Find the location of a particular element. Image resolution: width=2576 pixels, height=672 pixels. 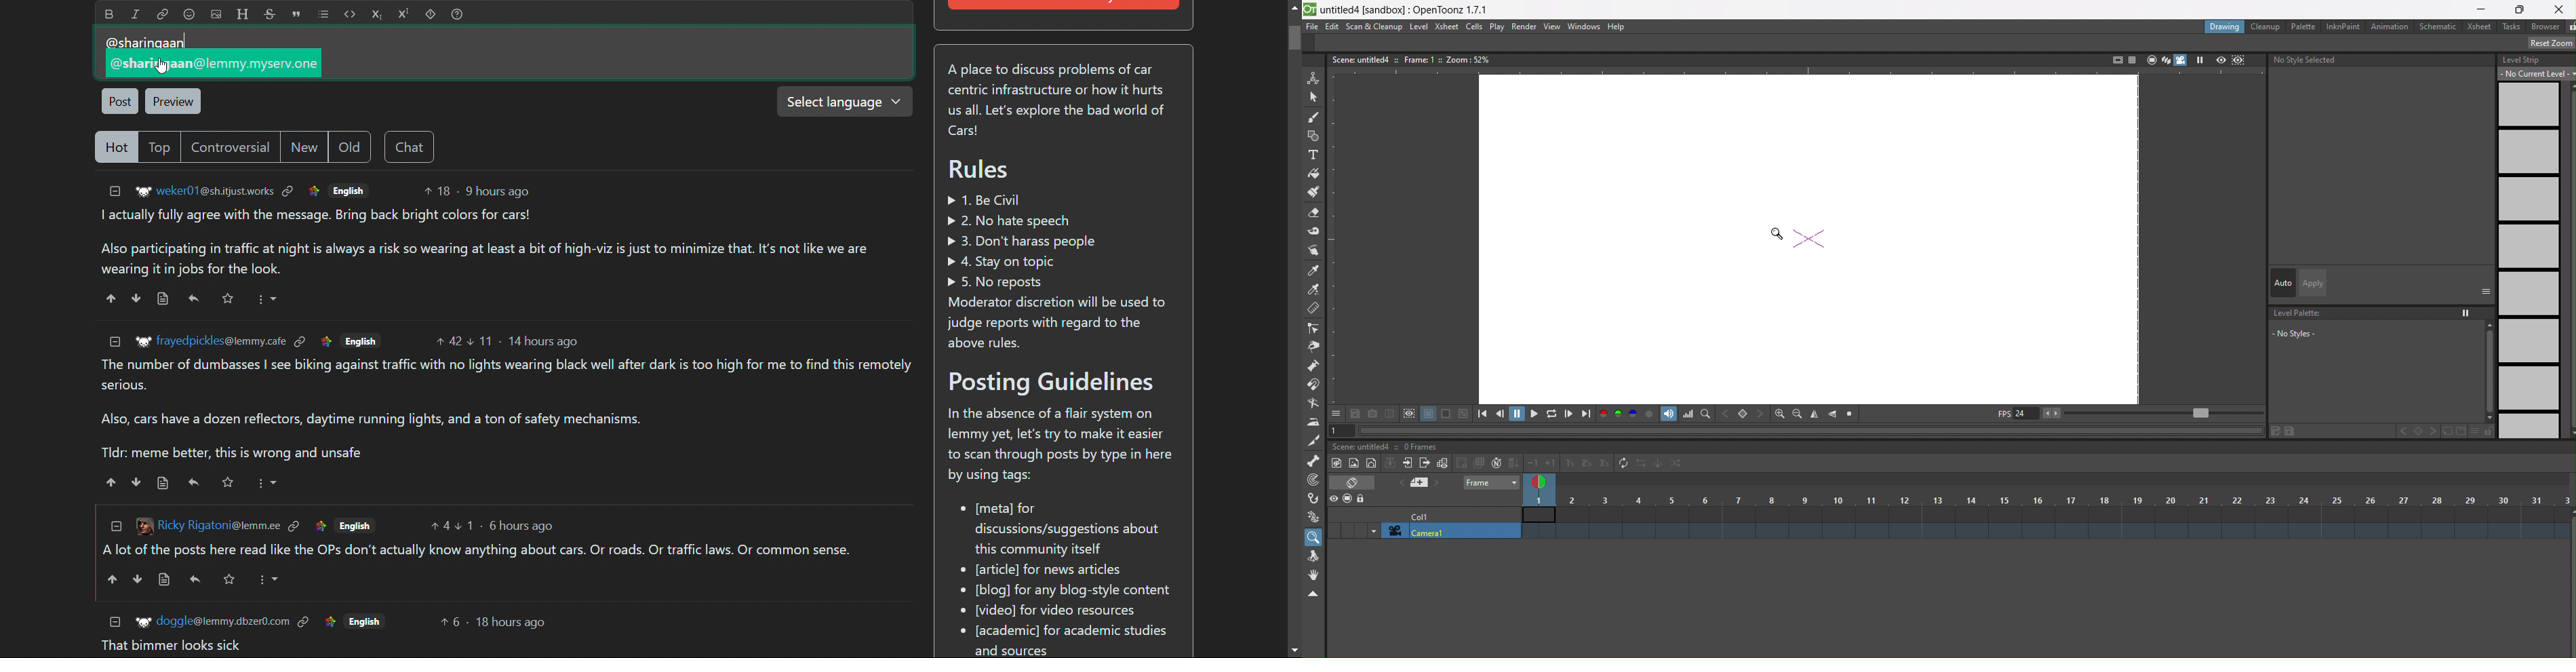

play is located at coordinates (1498, 27).